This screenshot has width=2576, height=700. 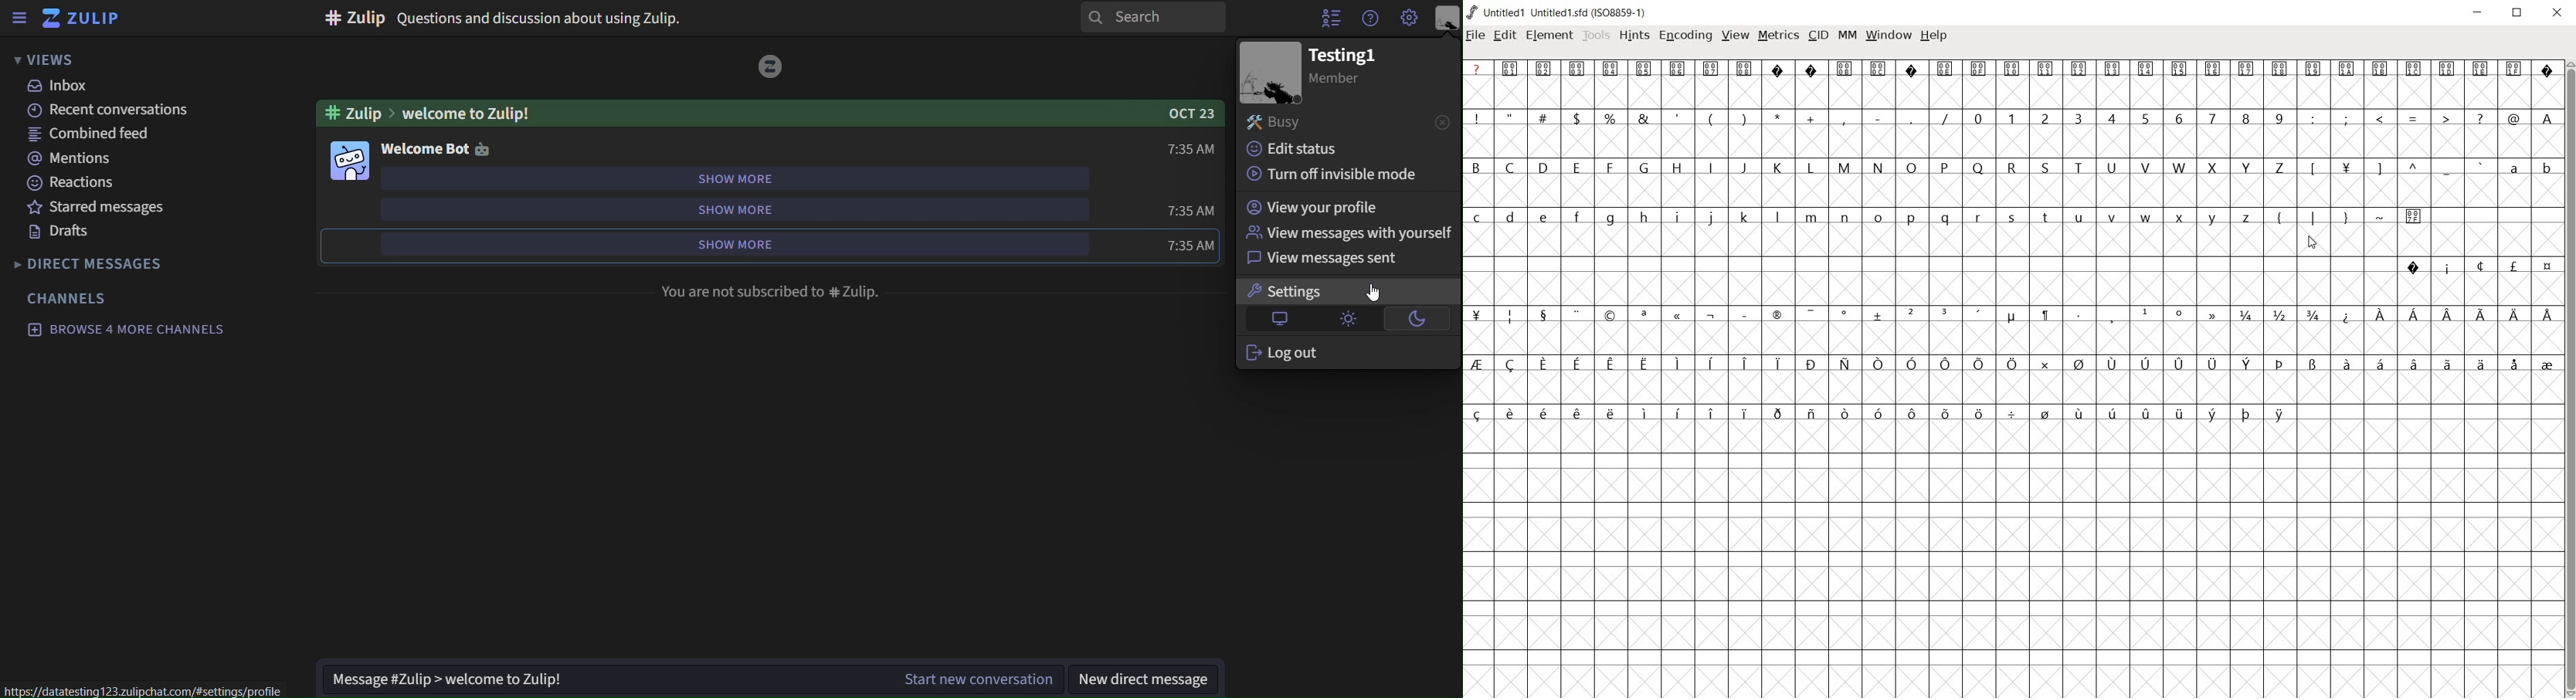 I want to click on starred messages, so click(x=99, y=208).